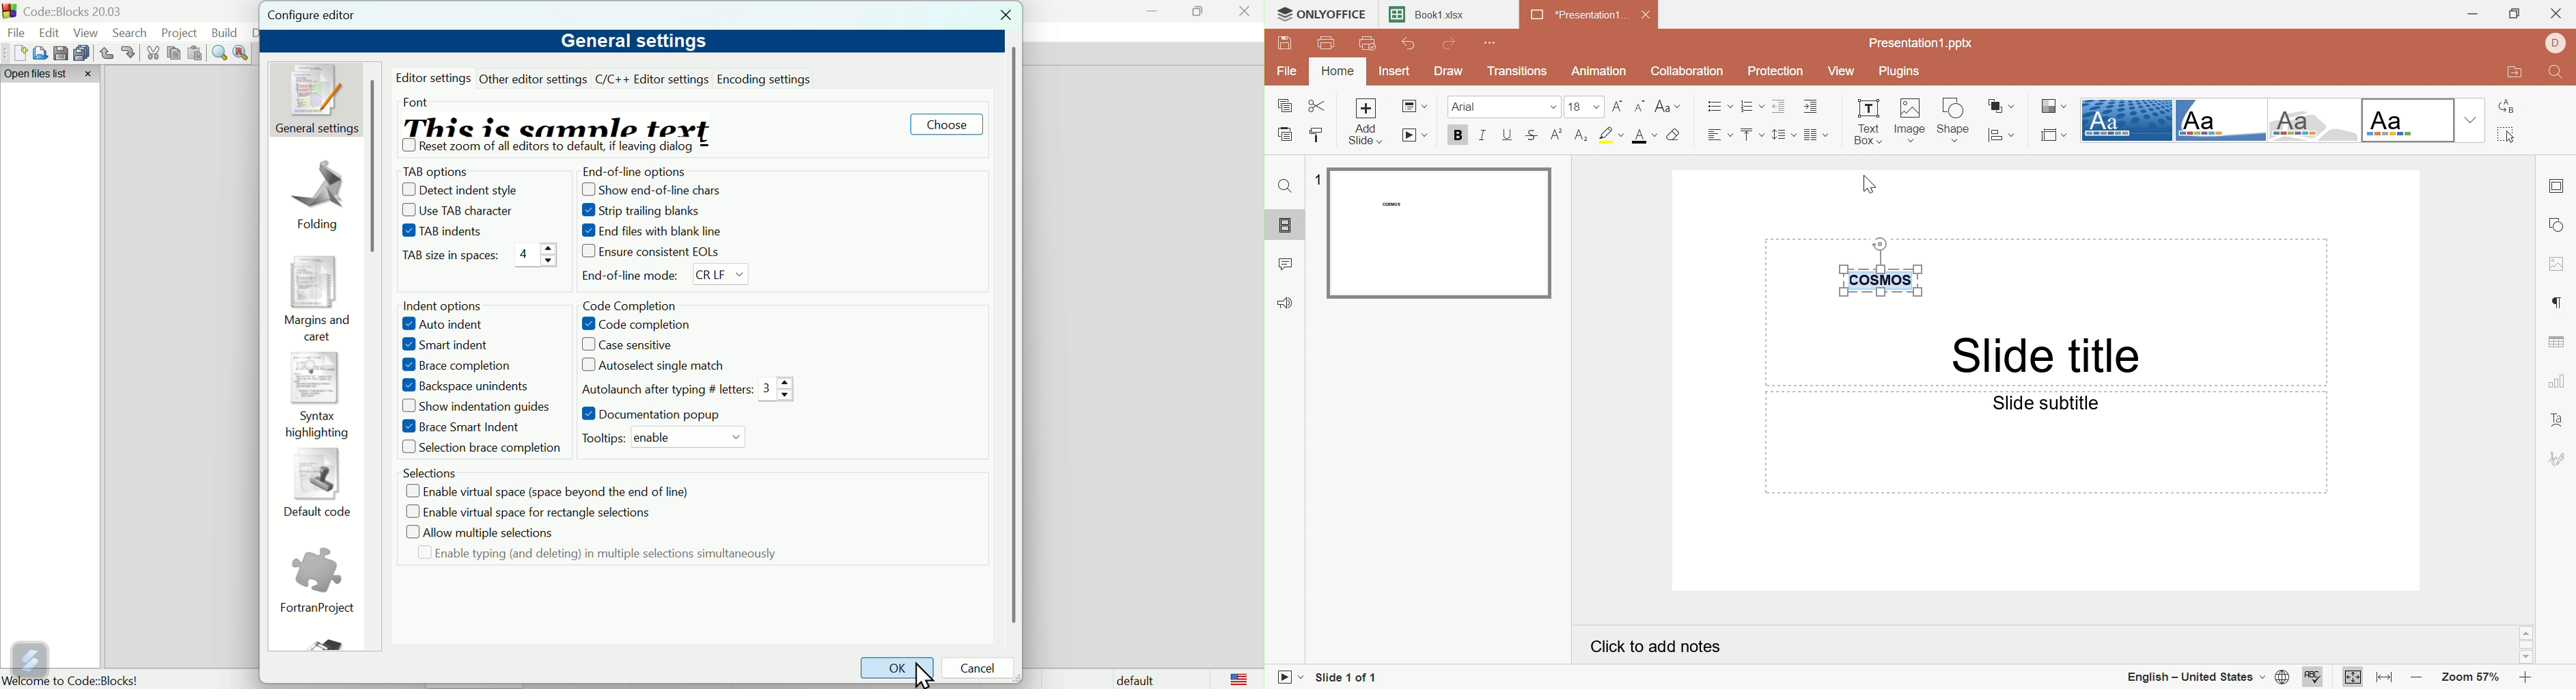 Image resolution: width=2576 pixels, height=700 pixels. What do you see at coordinates (2554, 380) in the screenshot?
I see `Chart settings` at bounding box center [2554, 380].